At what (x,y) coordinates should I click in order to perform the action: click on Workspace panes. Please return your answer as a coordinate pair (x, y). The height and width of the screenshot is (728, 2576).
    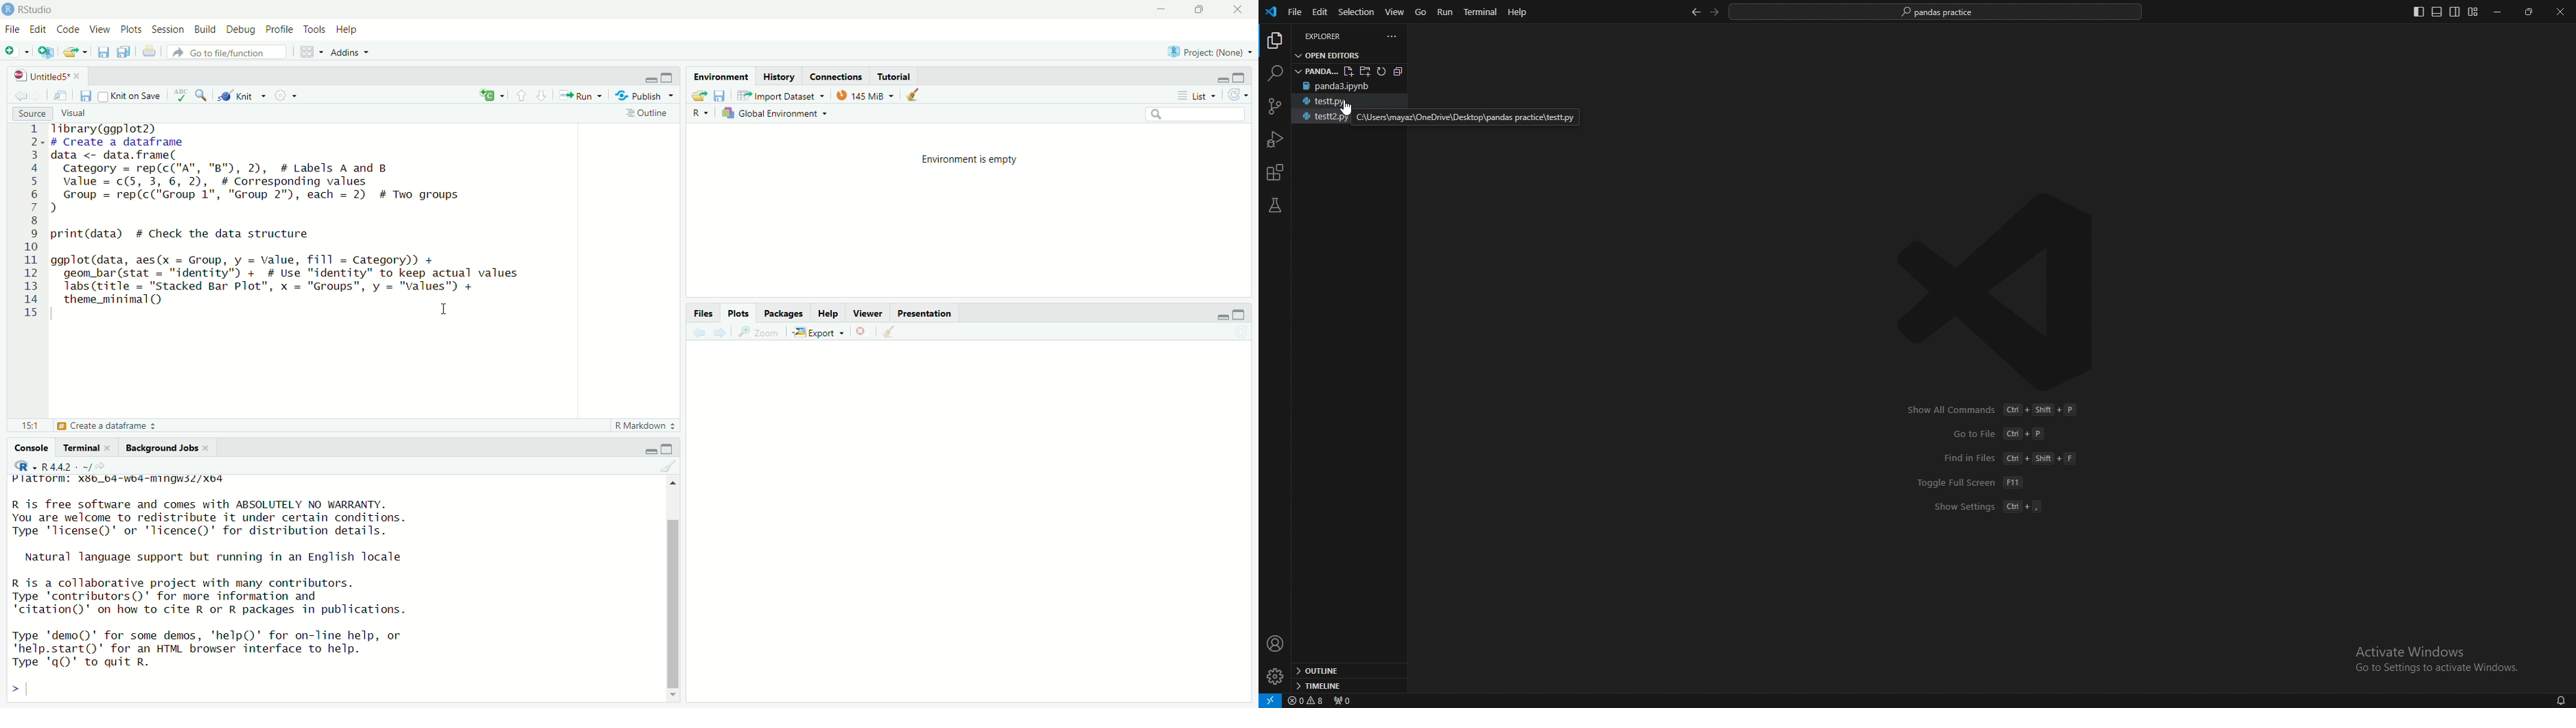
    Looking at the image, I should click on (309, 52).